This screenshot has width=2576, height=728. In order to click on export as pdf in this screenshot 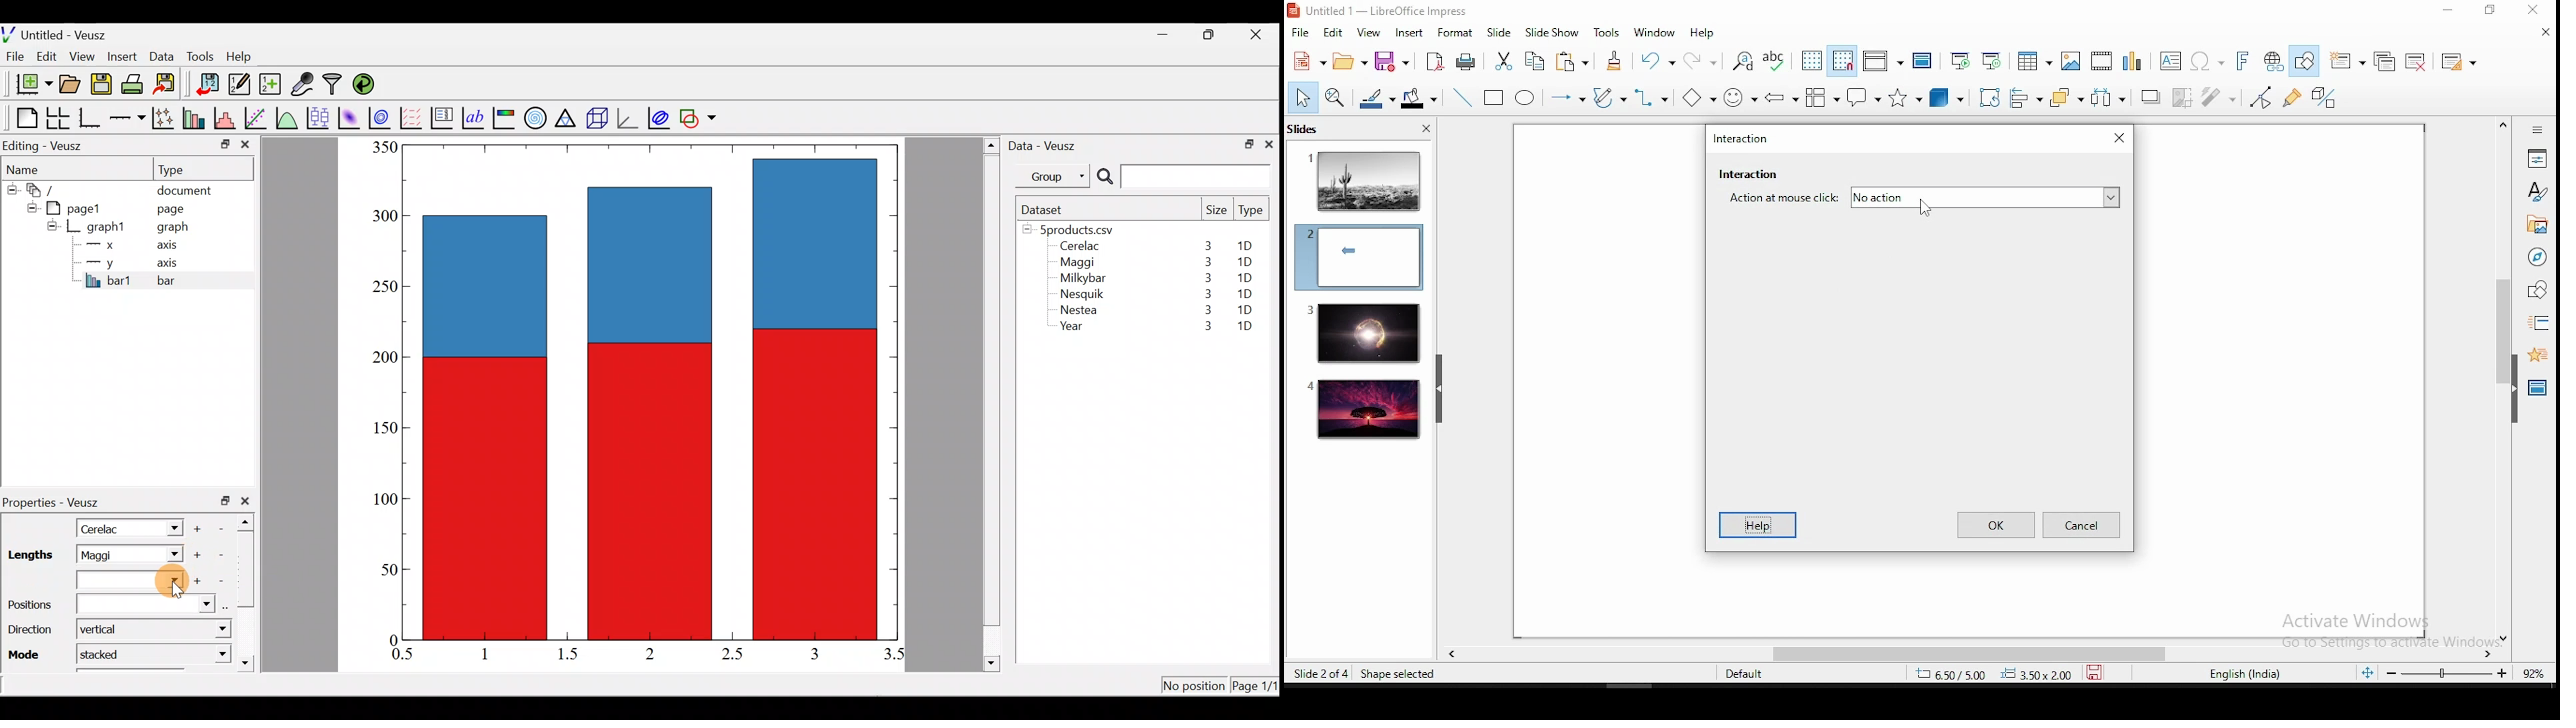, I will do `click(1435, 60)`.